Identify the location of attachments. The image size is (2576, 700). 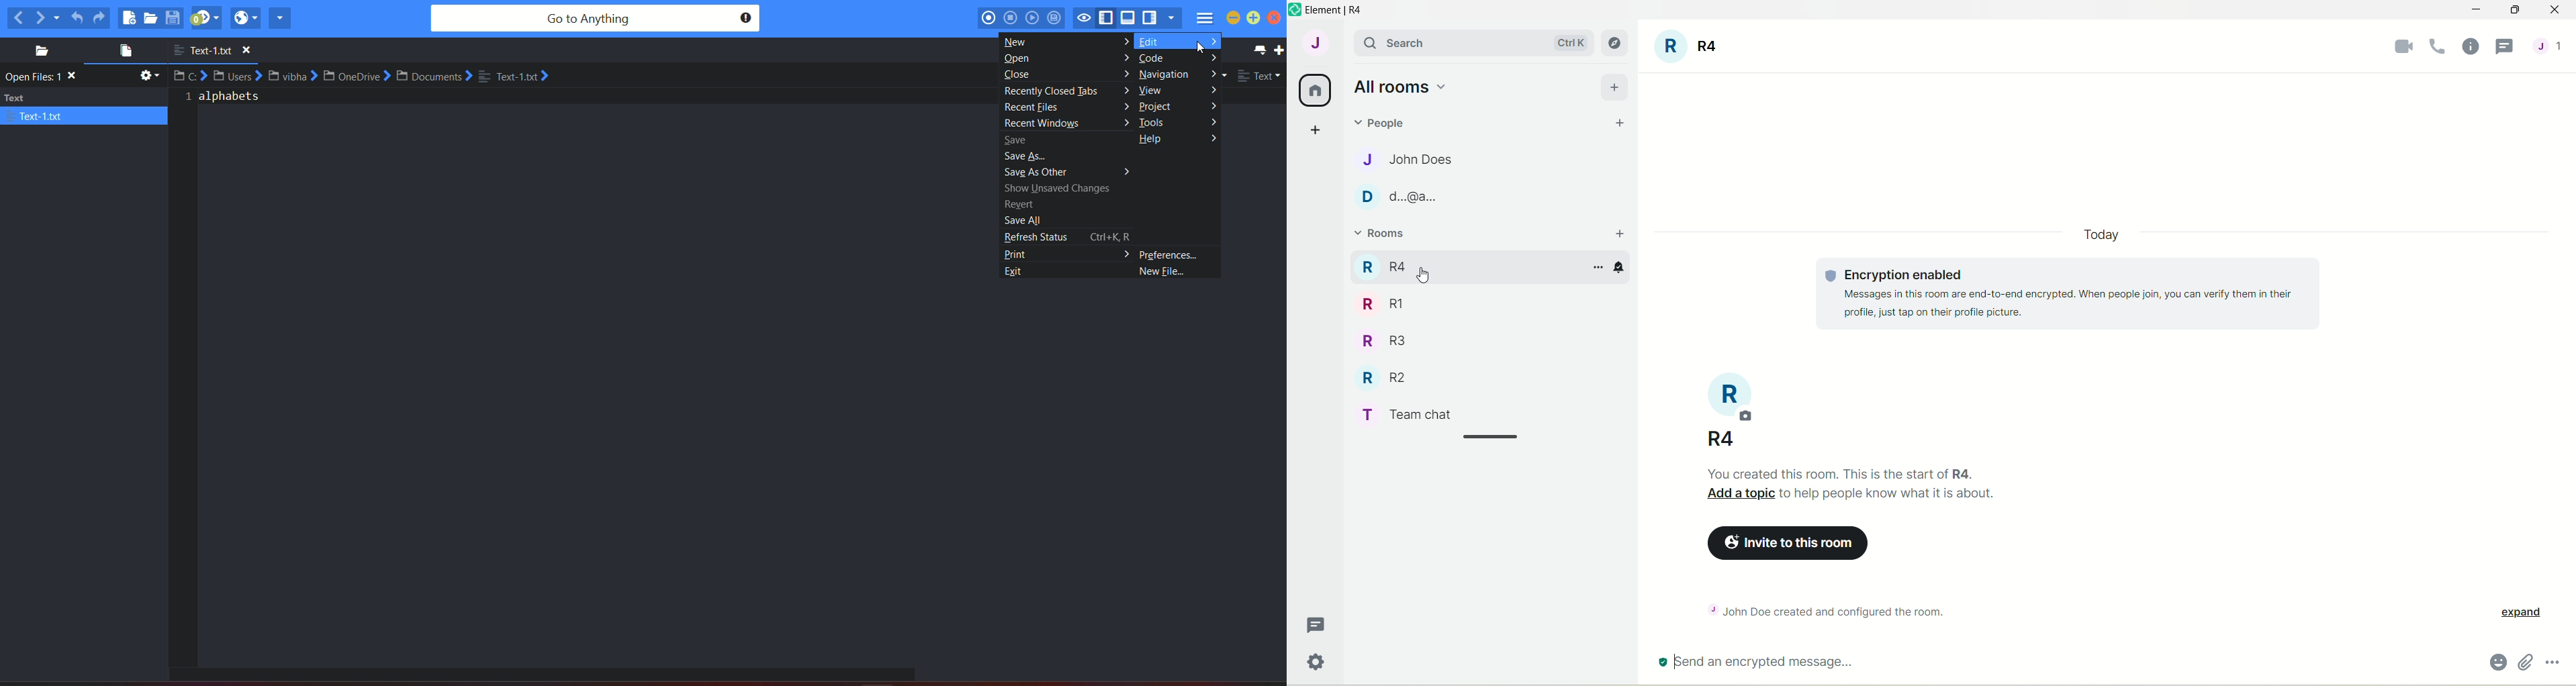
(2526, 662).